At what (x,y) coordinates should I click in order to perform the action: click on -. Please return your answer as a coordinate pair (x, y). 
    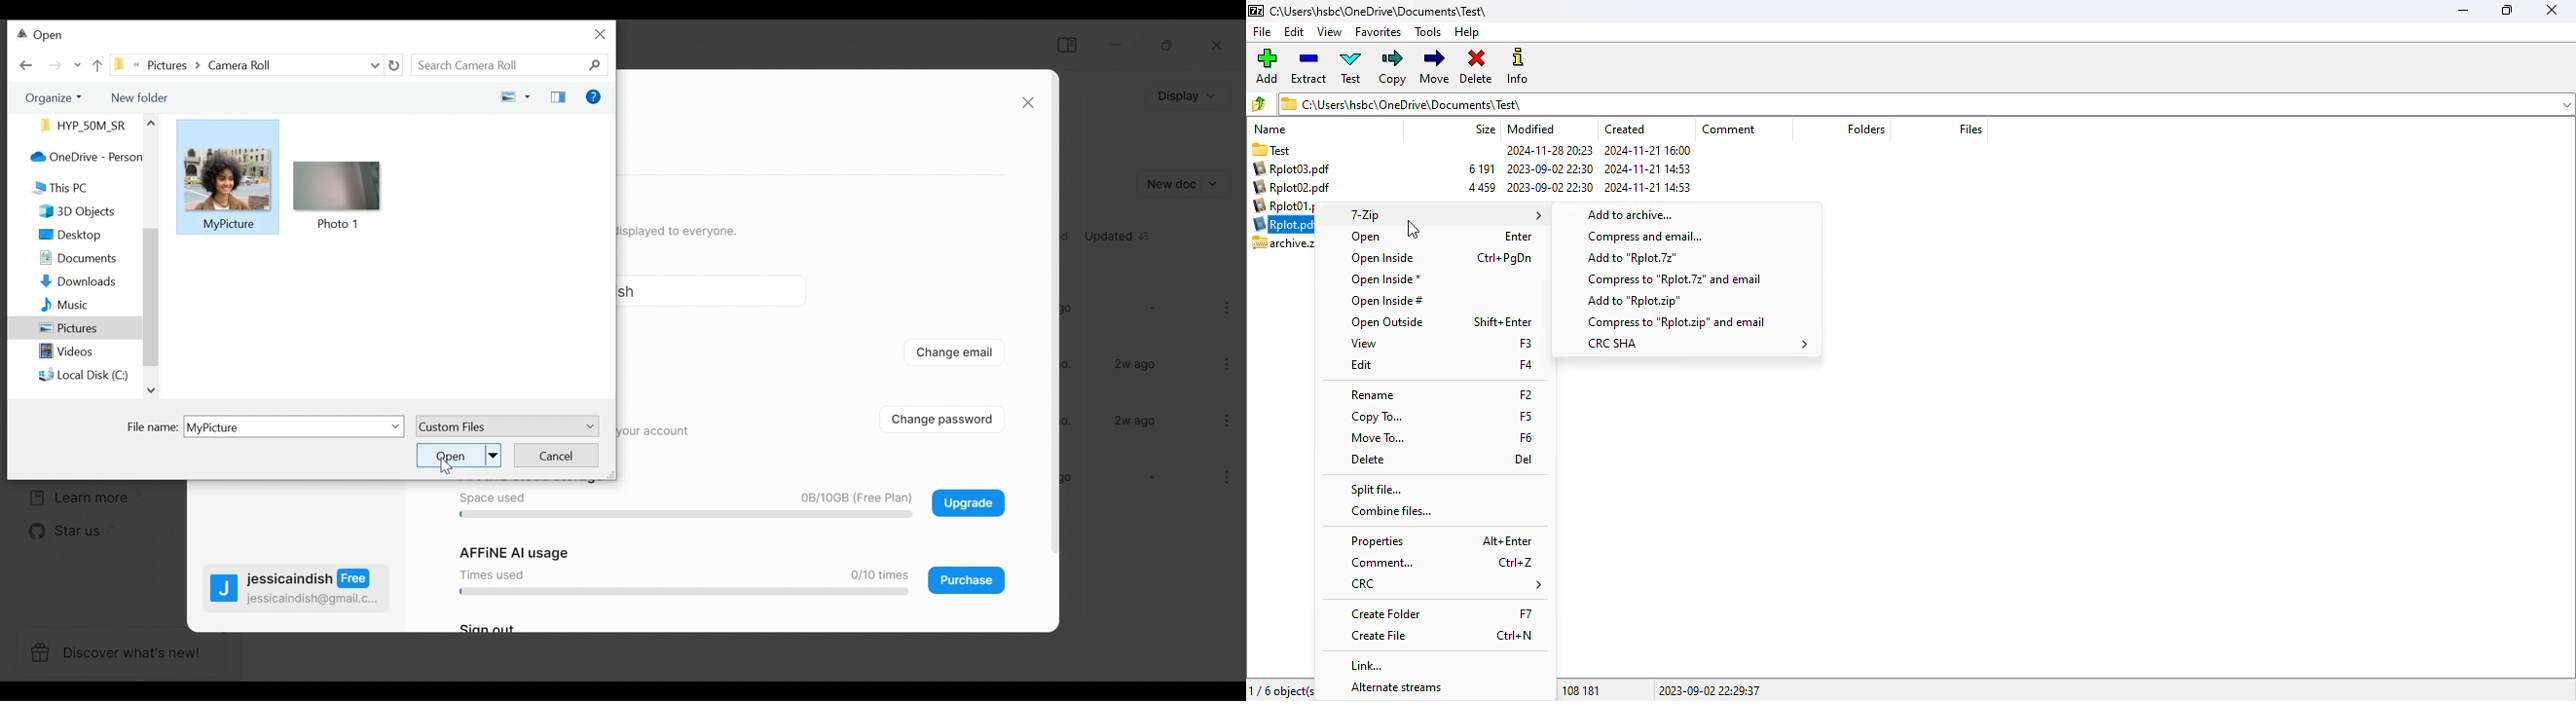
    Looking at the image, I should click on (1151, 307).